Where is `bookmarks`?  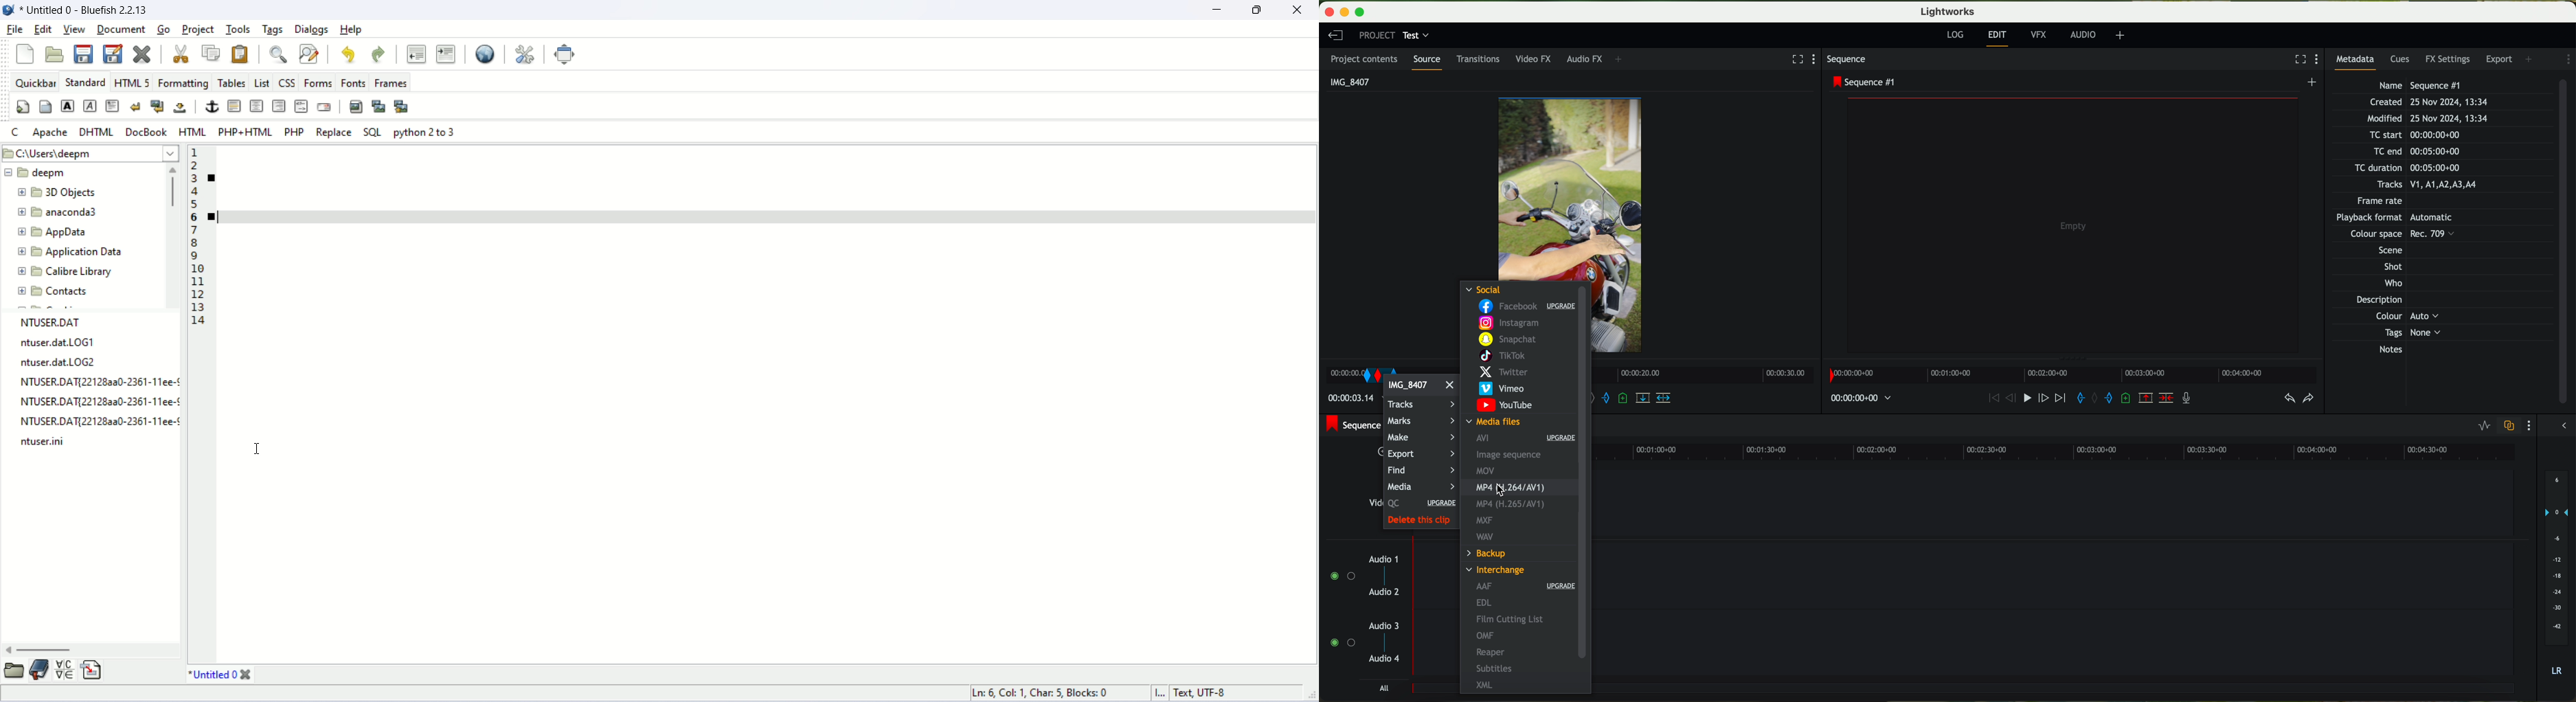 bookmarks is located at coordinates (40, 675).